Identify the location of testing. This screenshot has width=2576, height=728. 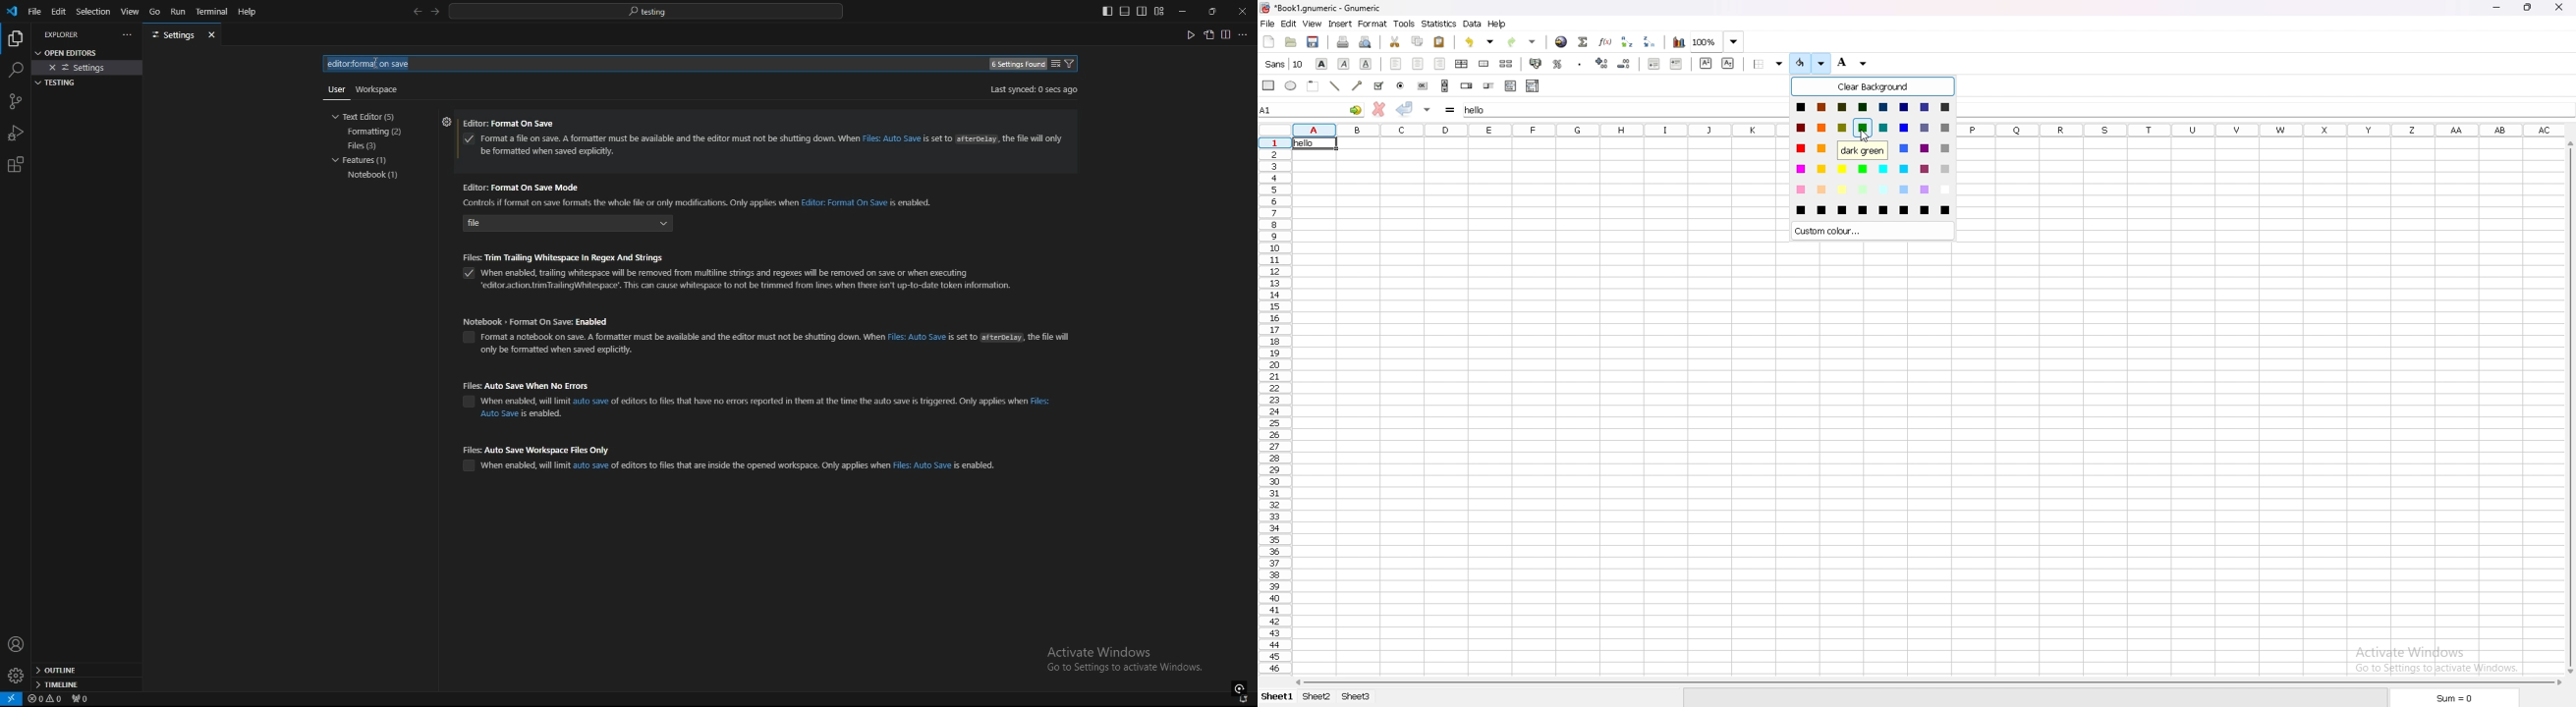
(60, 82).